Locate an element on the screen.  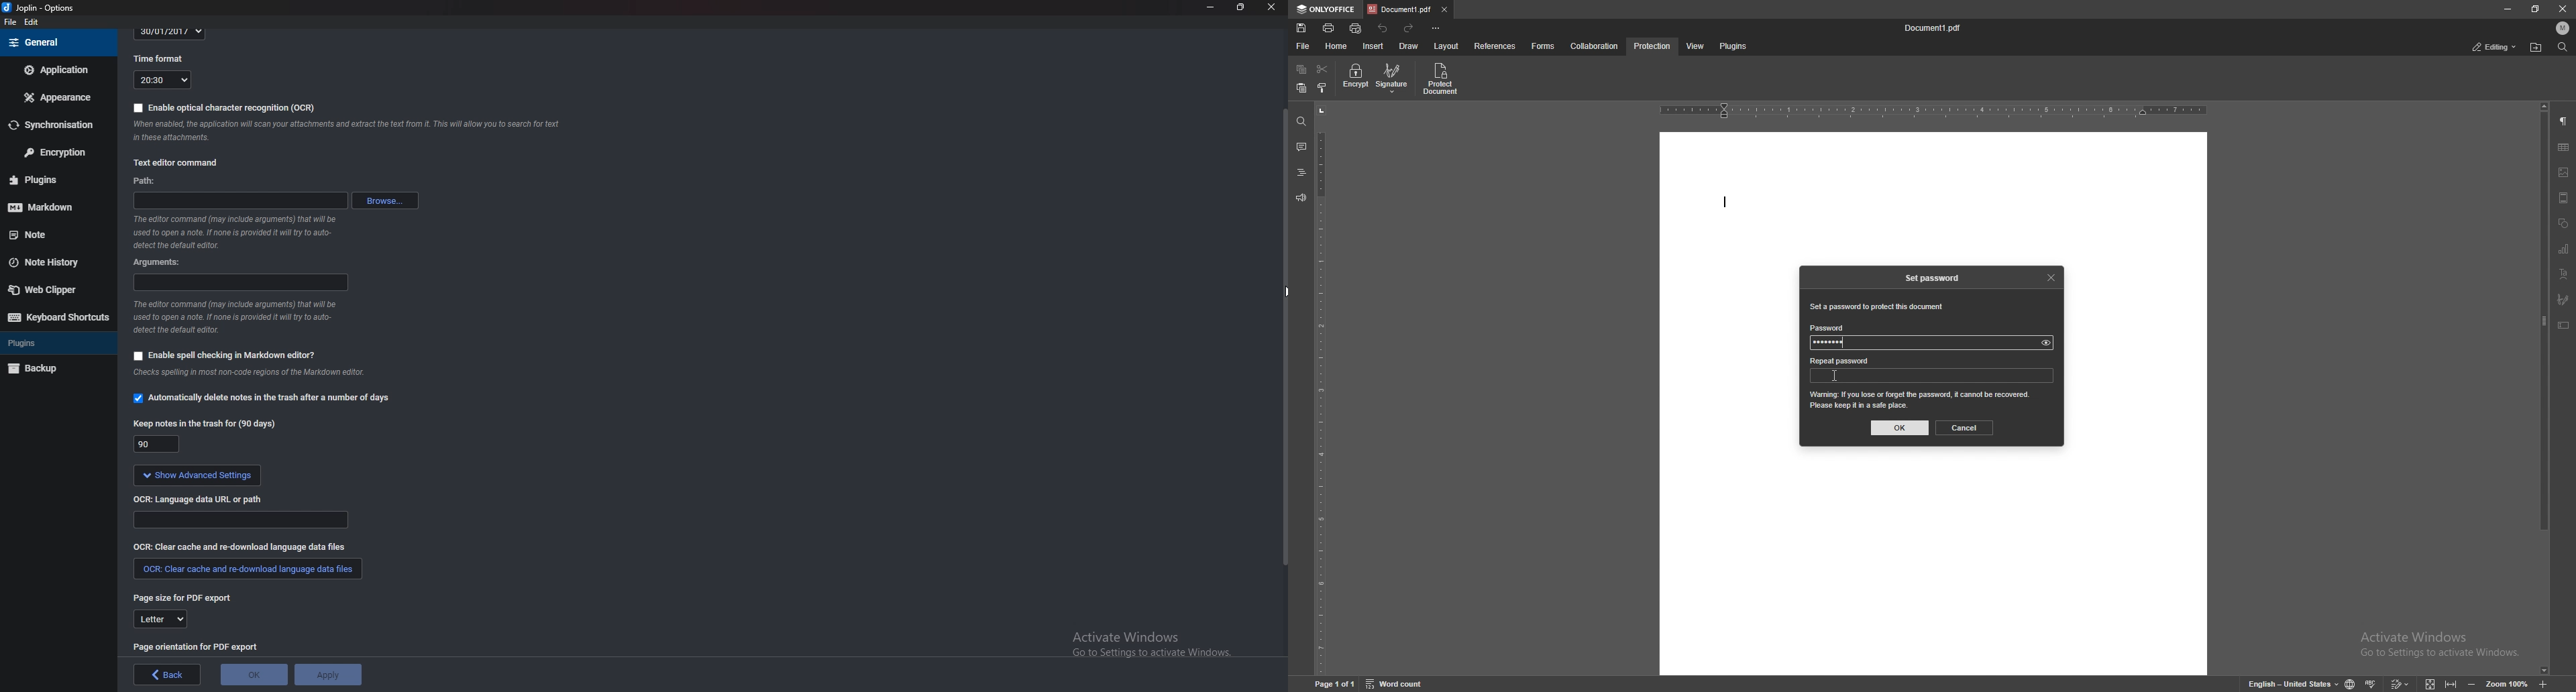
activate windows is located at coordinates (1150, 651).